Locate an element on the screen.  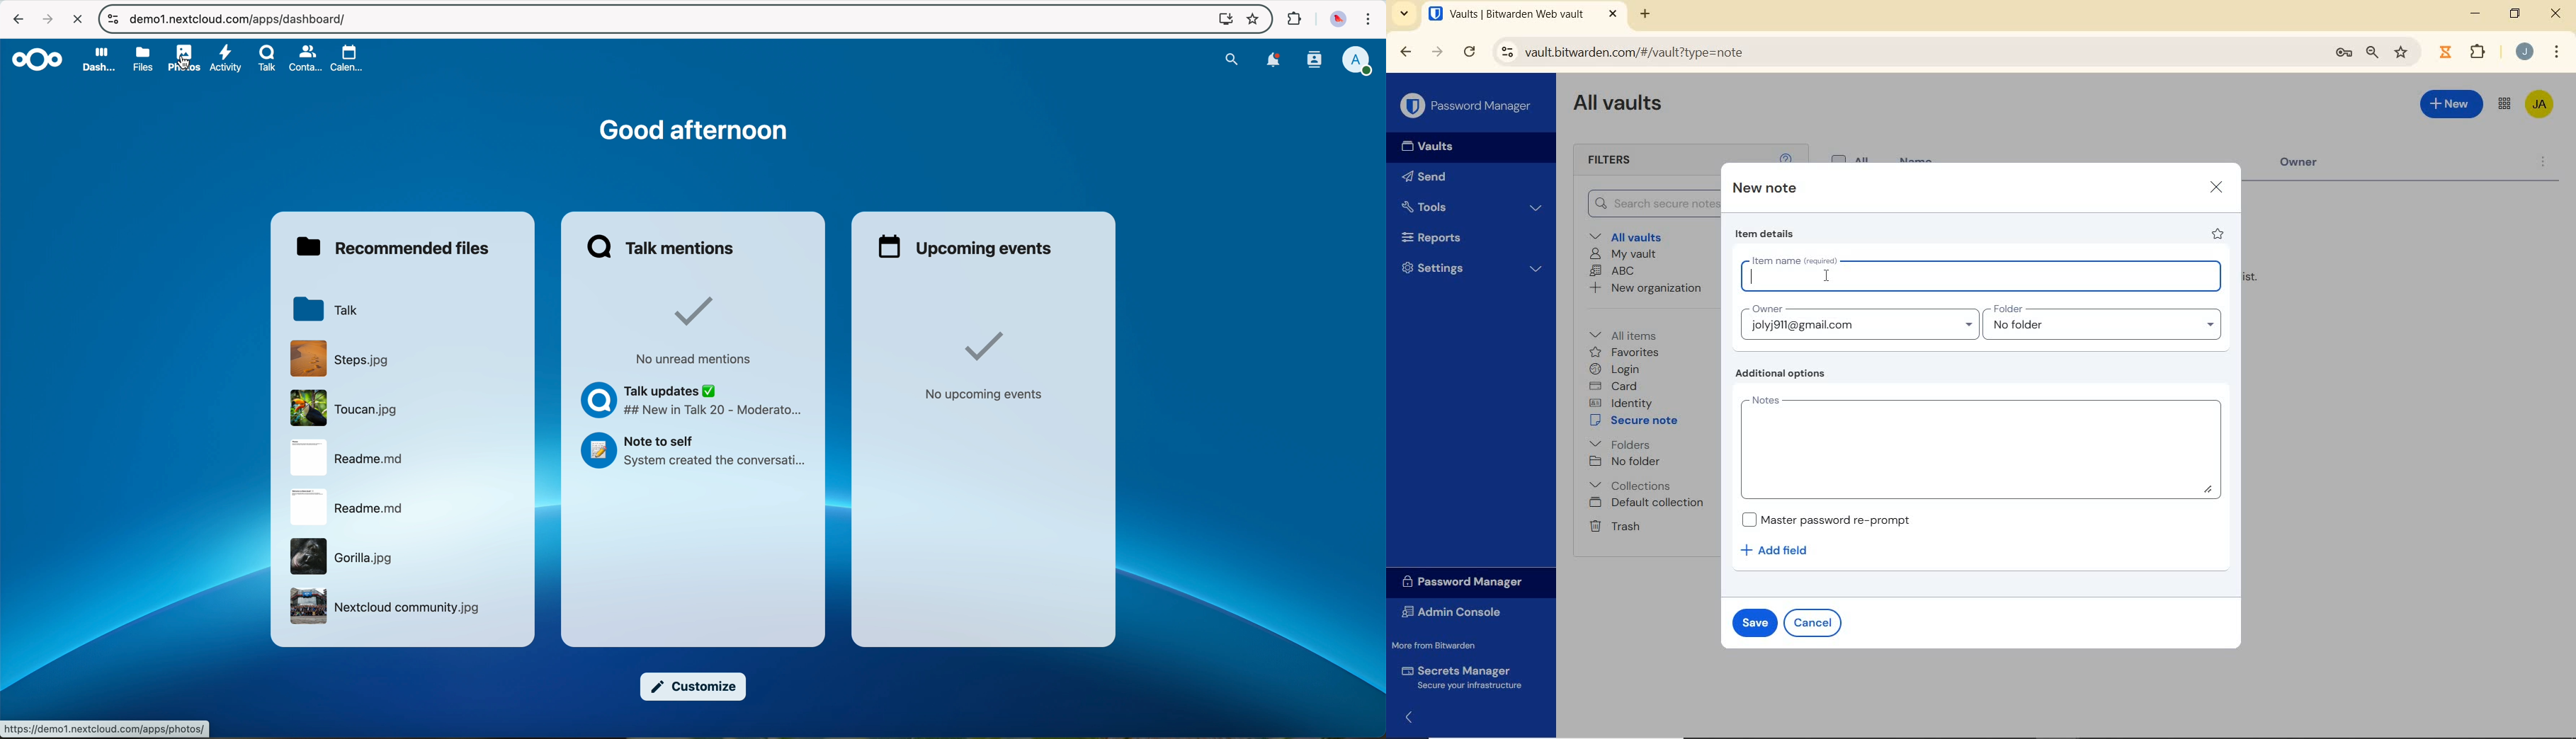
new tab is located at coordinates (1647, 16).